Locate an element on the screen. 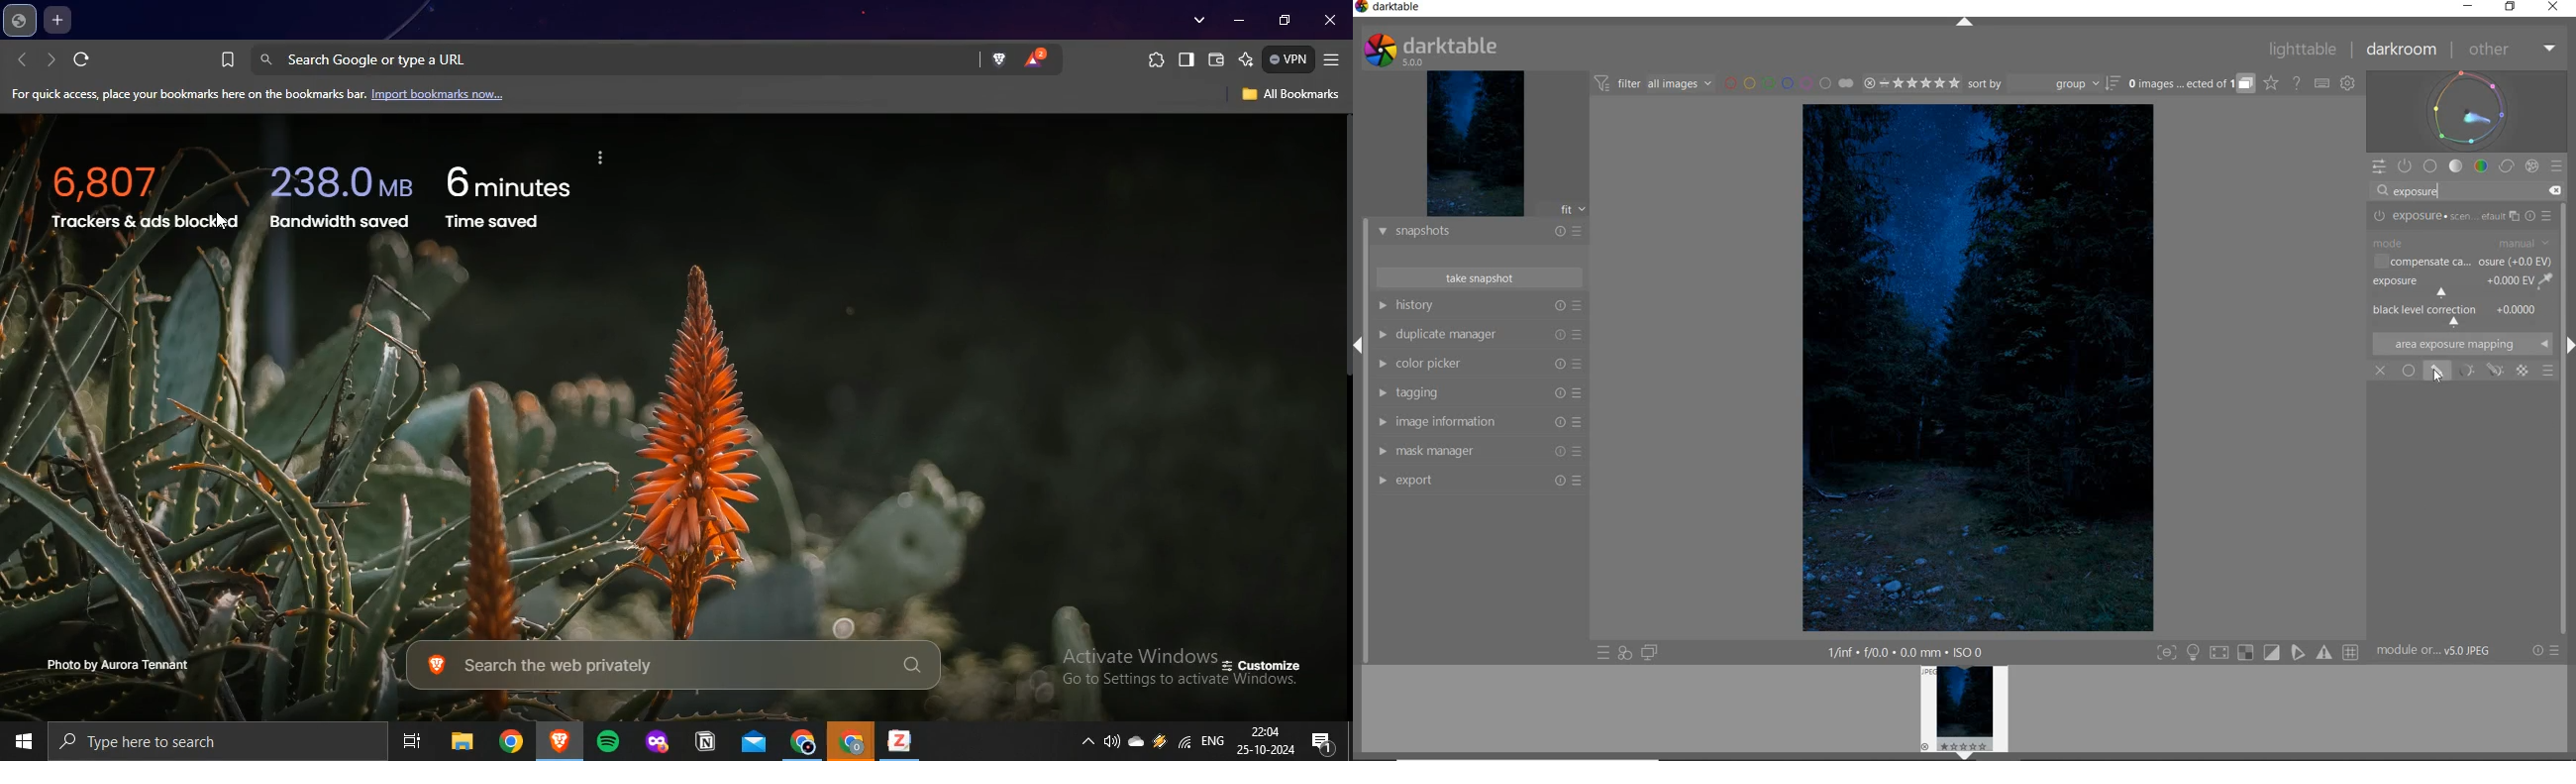 The height and width of the screenshot is (784, 2576). leo AI is located at coordinates (1246, 58).